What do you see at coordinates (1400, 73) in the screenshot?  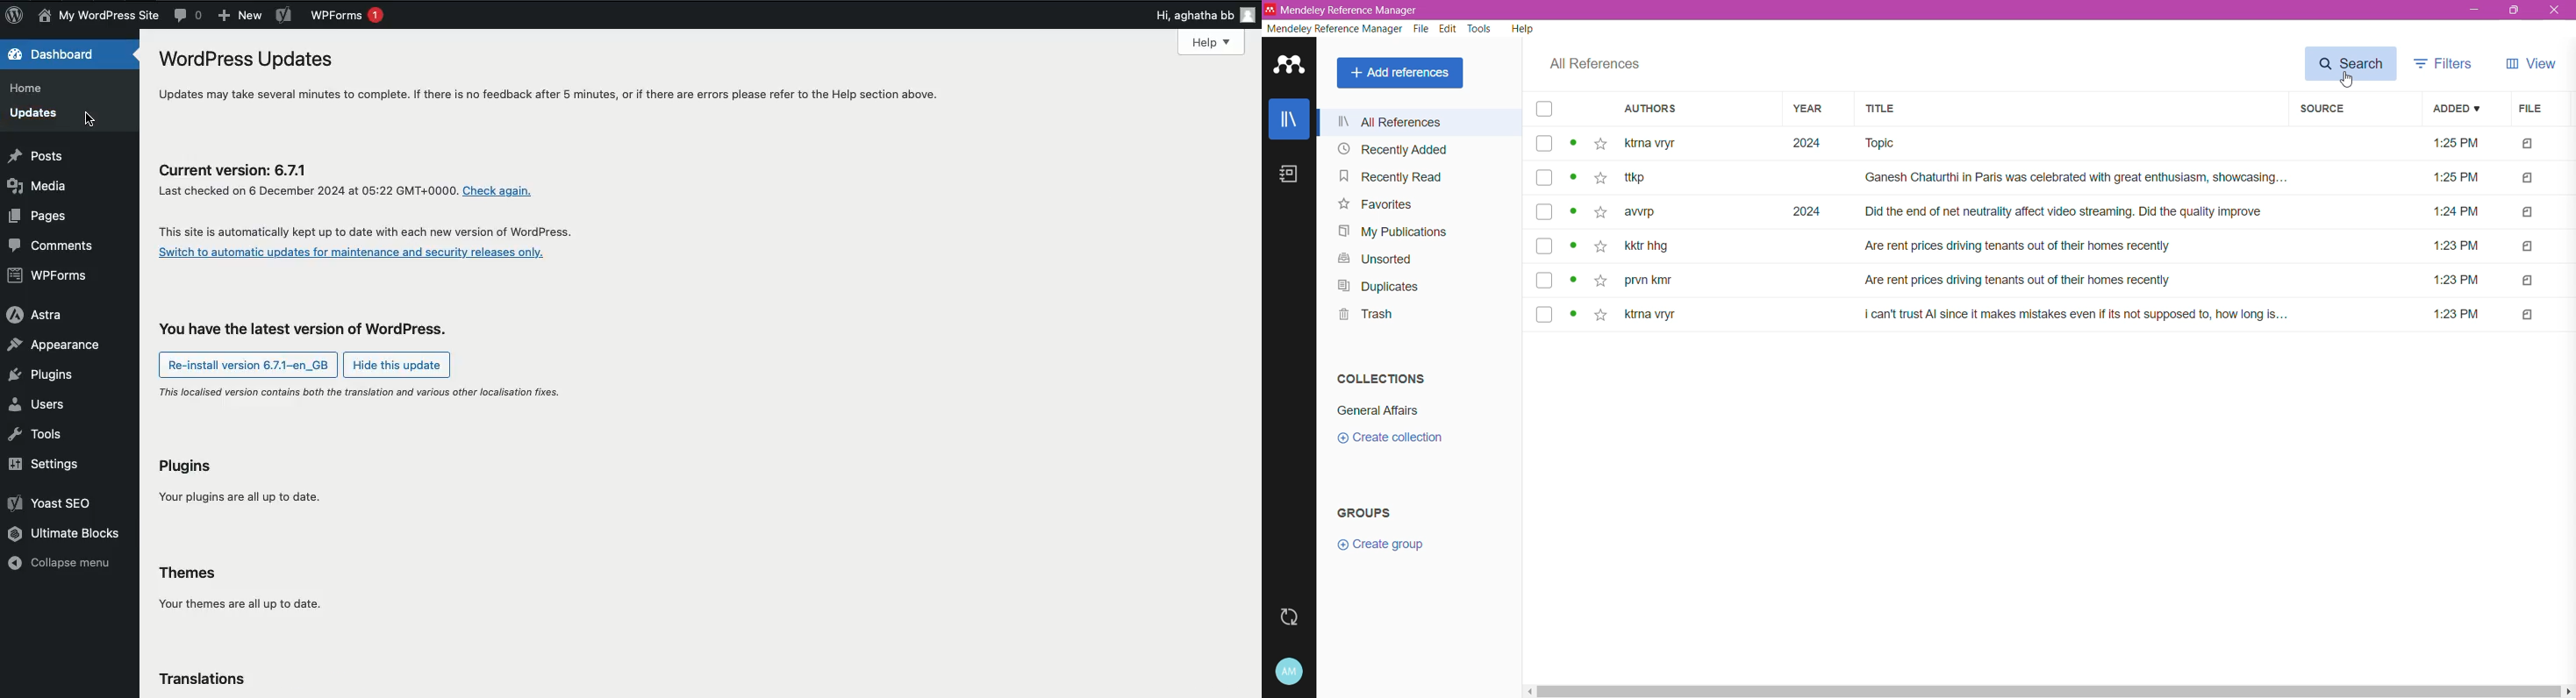 I see `Add References` at bounding box center [1400, 73].